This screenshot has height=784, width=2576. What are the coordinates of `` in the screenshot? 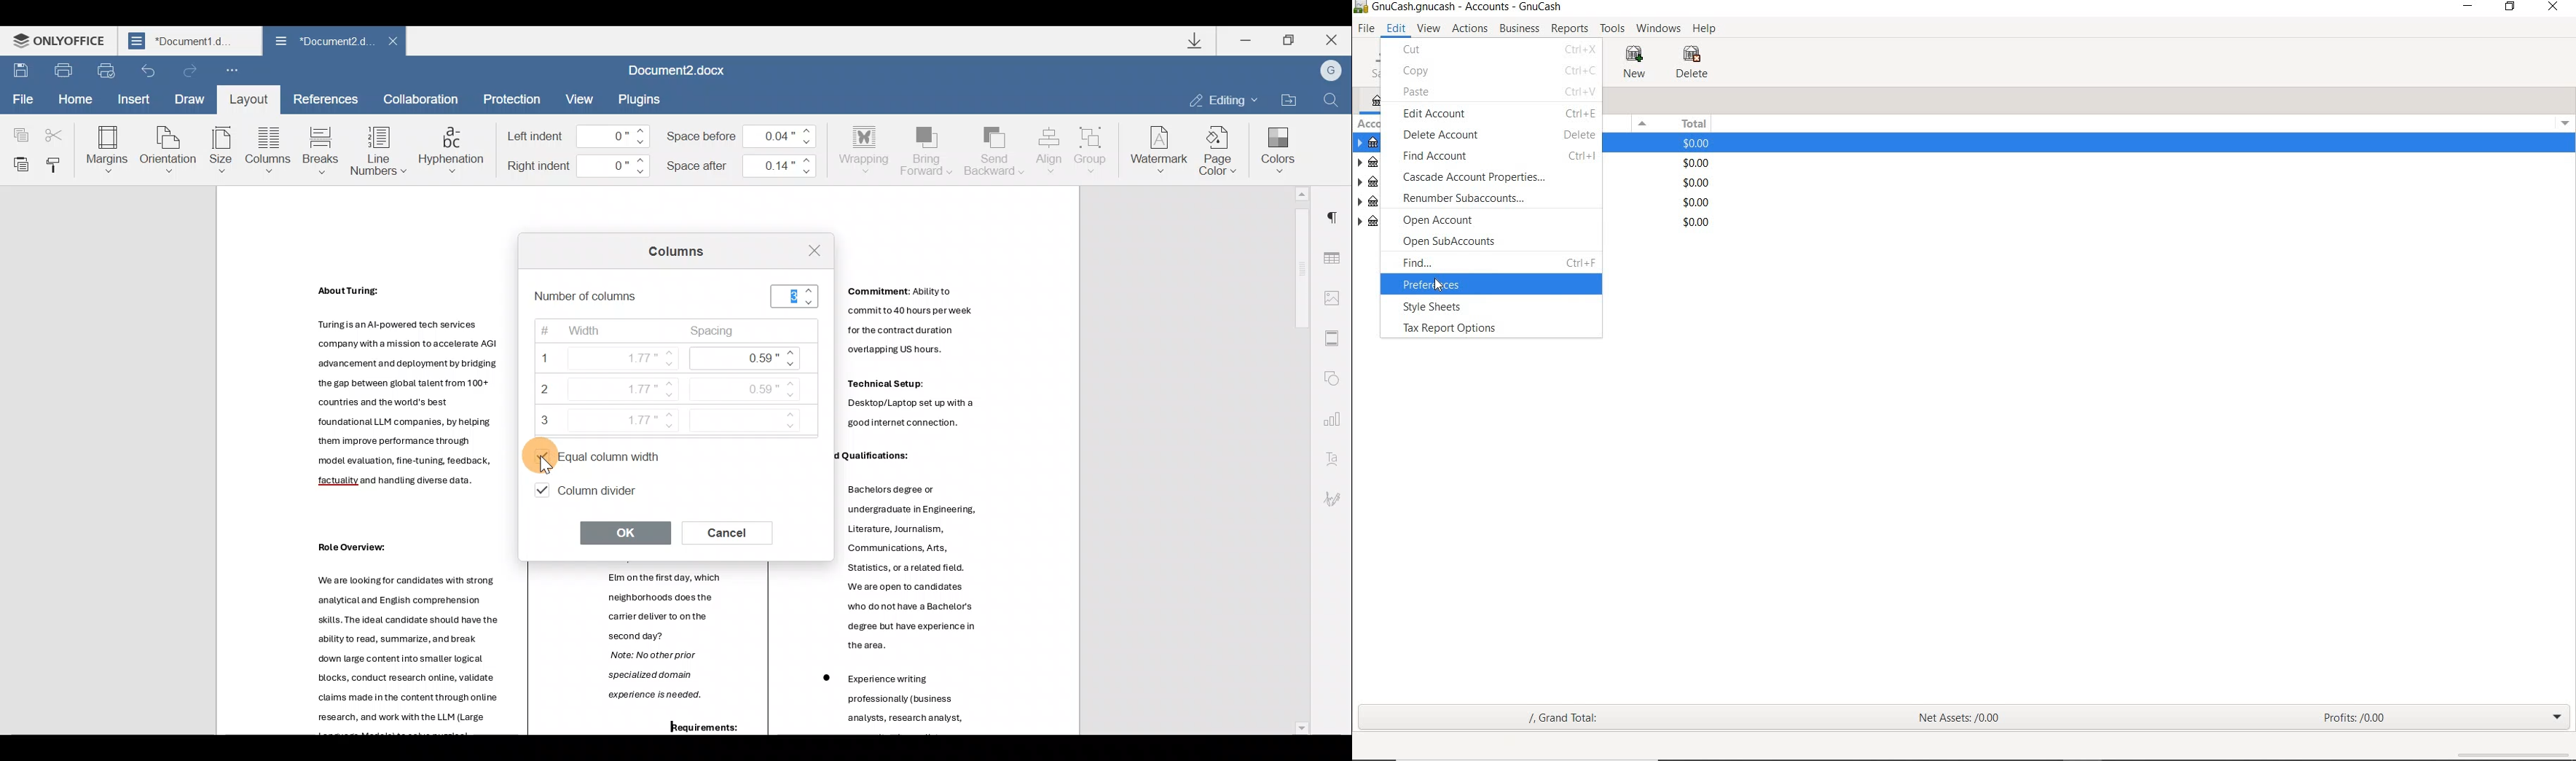 It's located at (1699, 203).